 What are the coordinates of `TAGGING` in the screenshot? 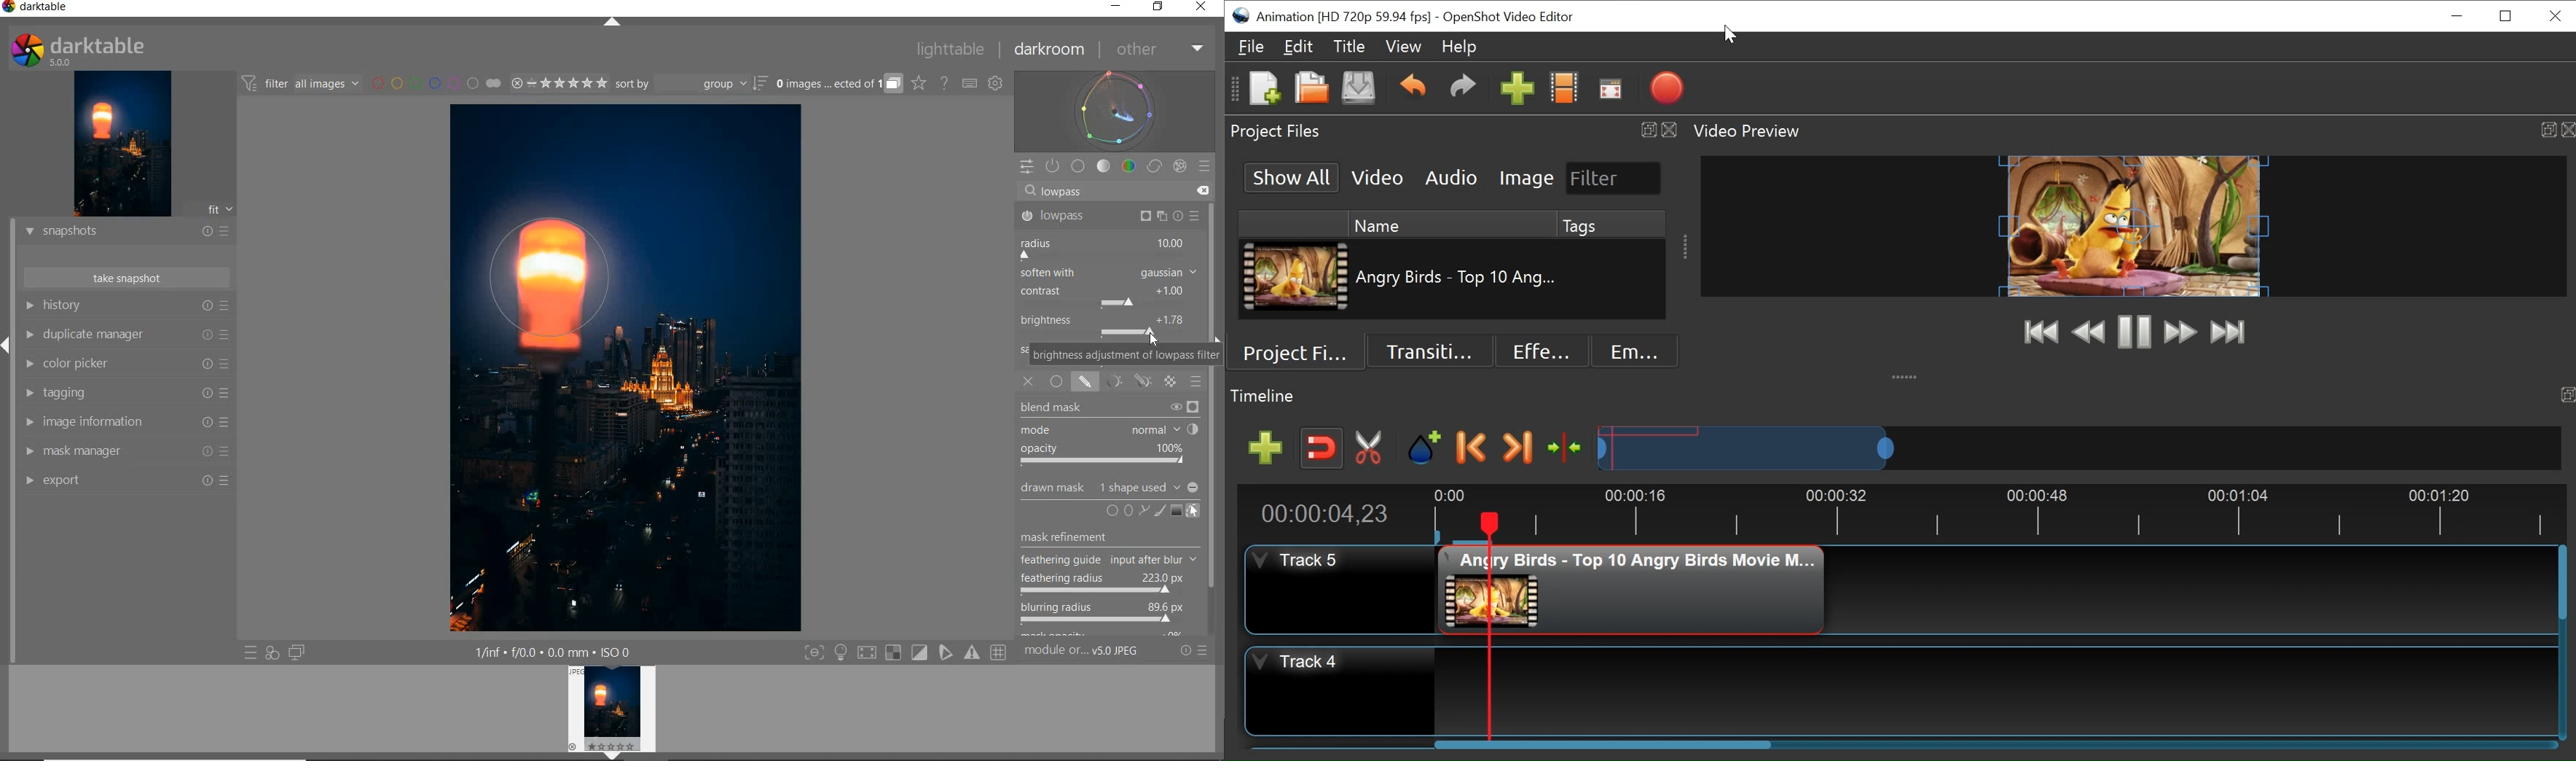 It's located at (126, 394).